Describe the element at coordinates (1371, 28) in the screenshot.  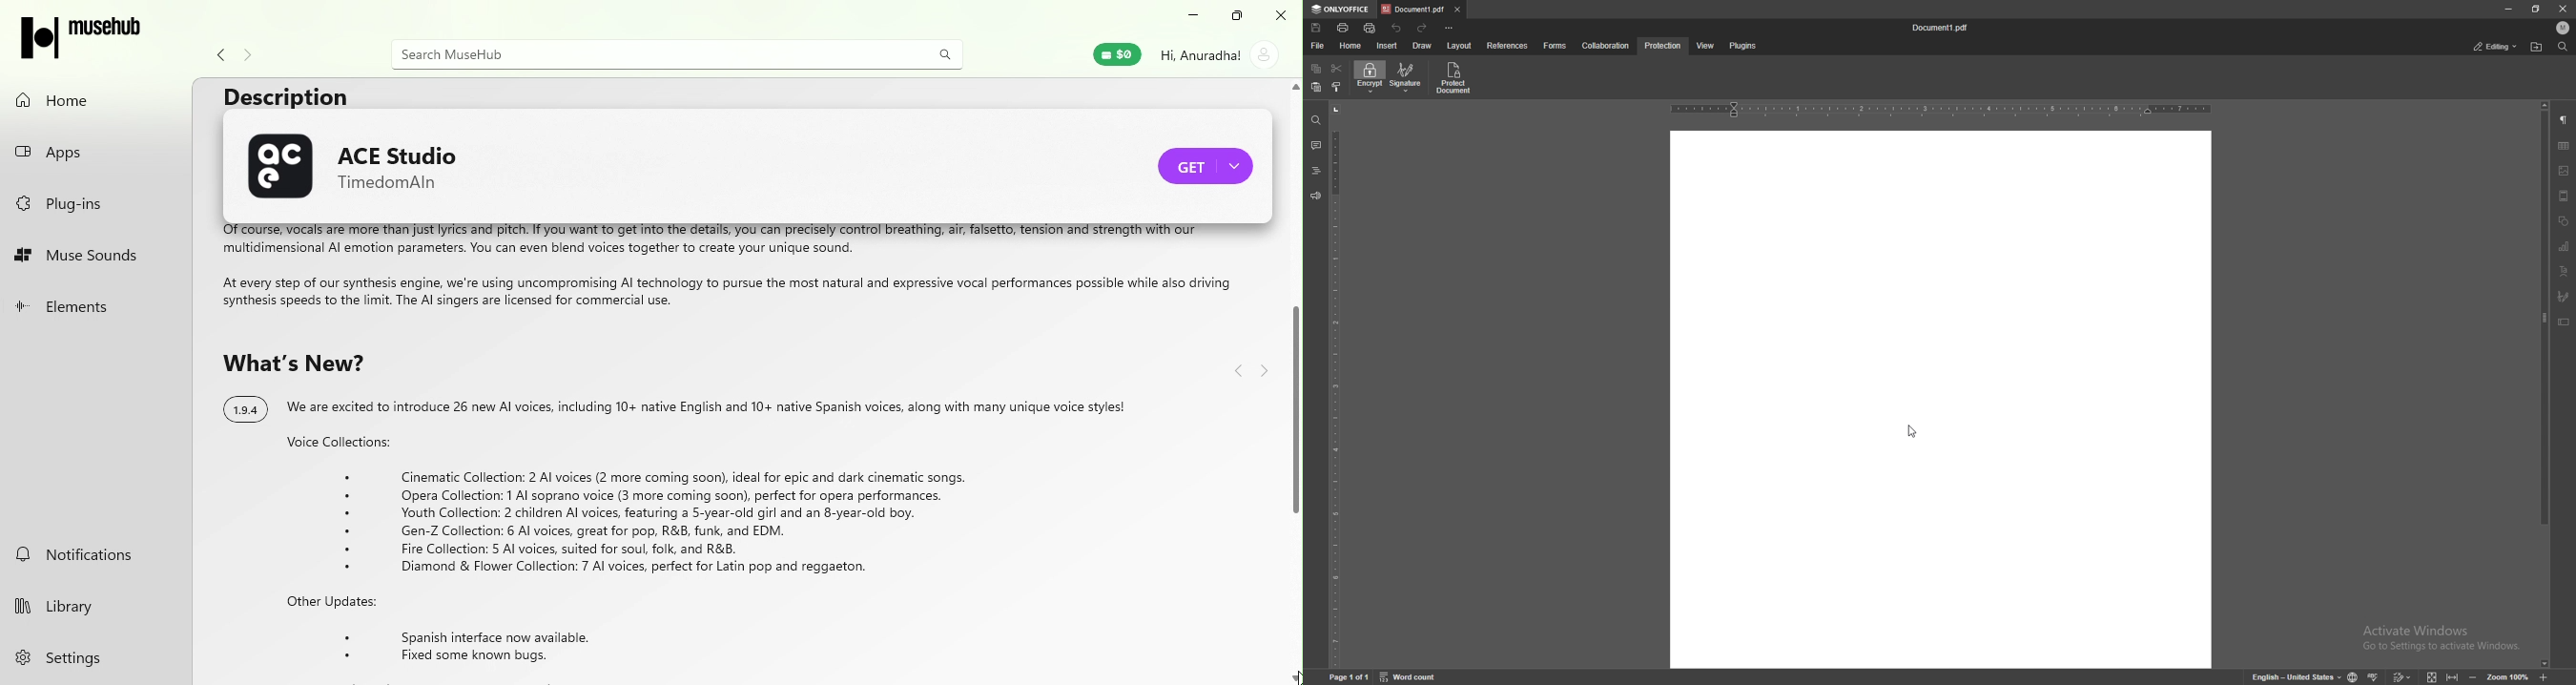
I see `quick print` at that location.